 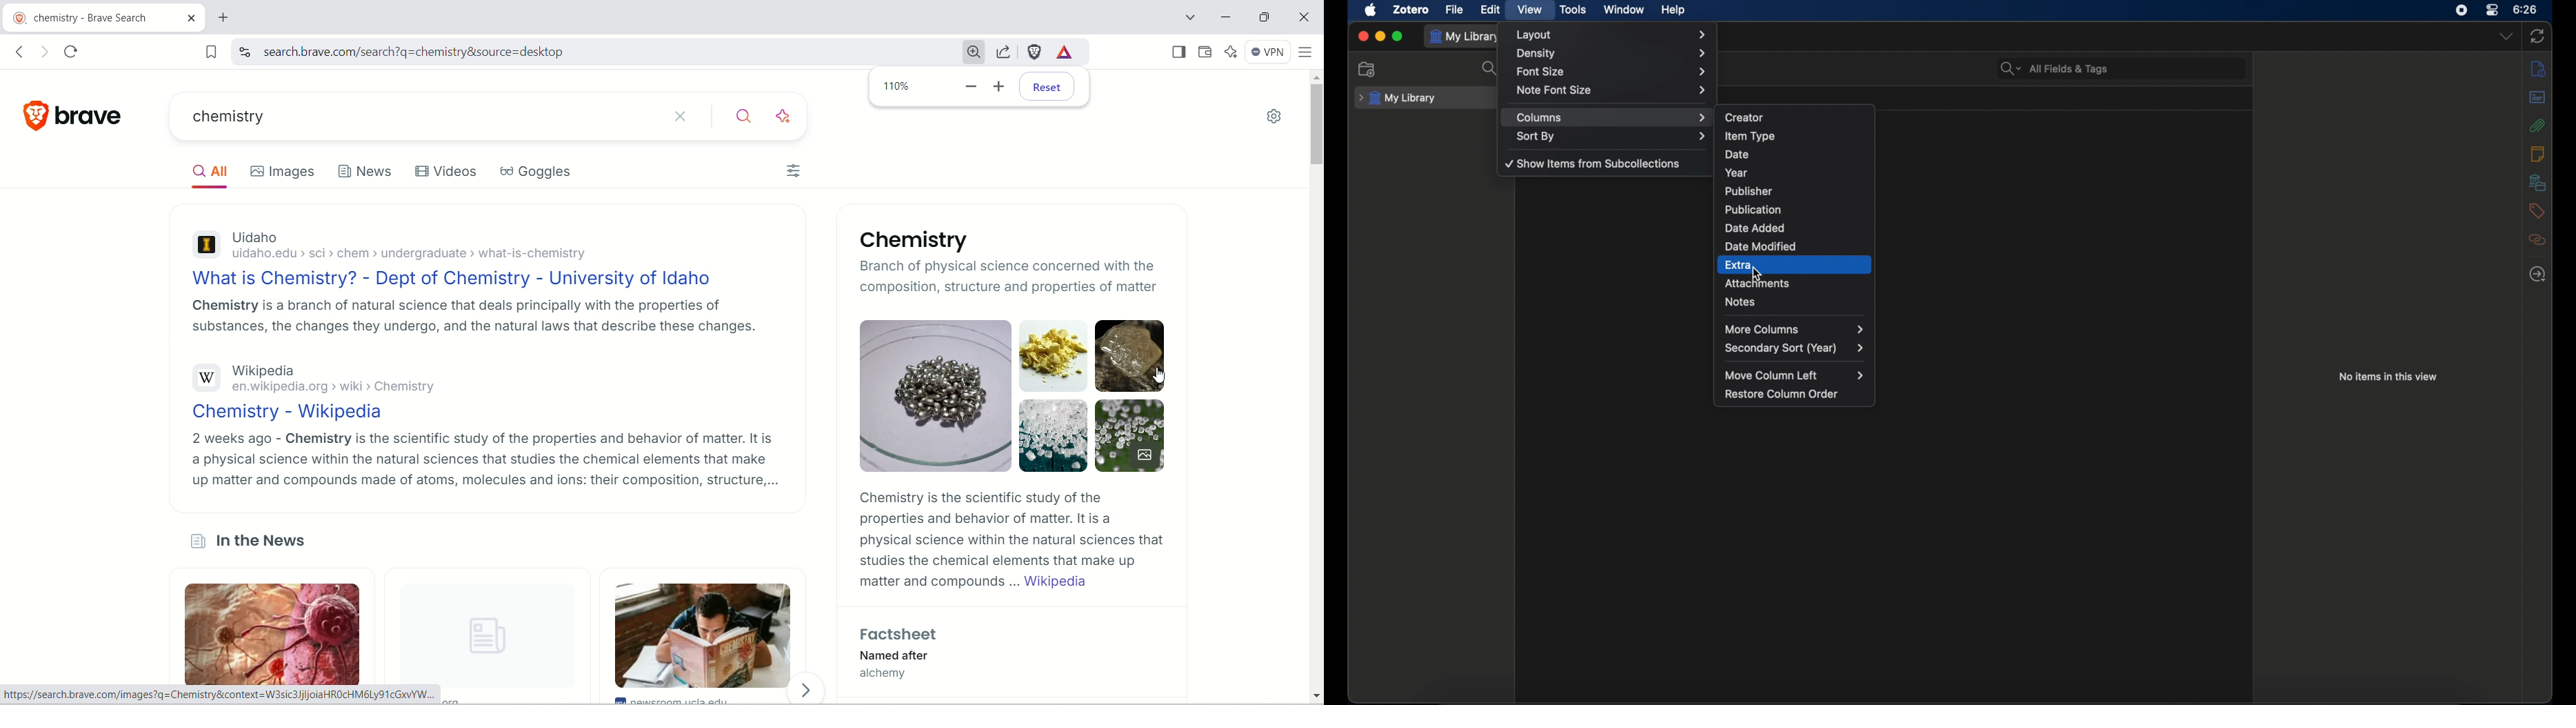 I want to click on sync, so click(x=2540, y=36).